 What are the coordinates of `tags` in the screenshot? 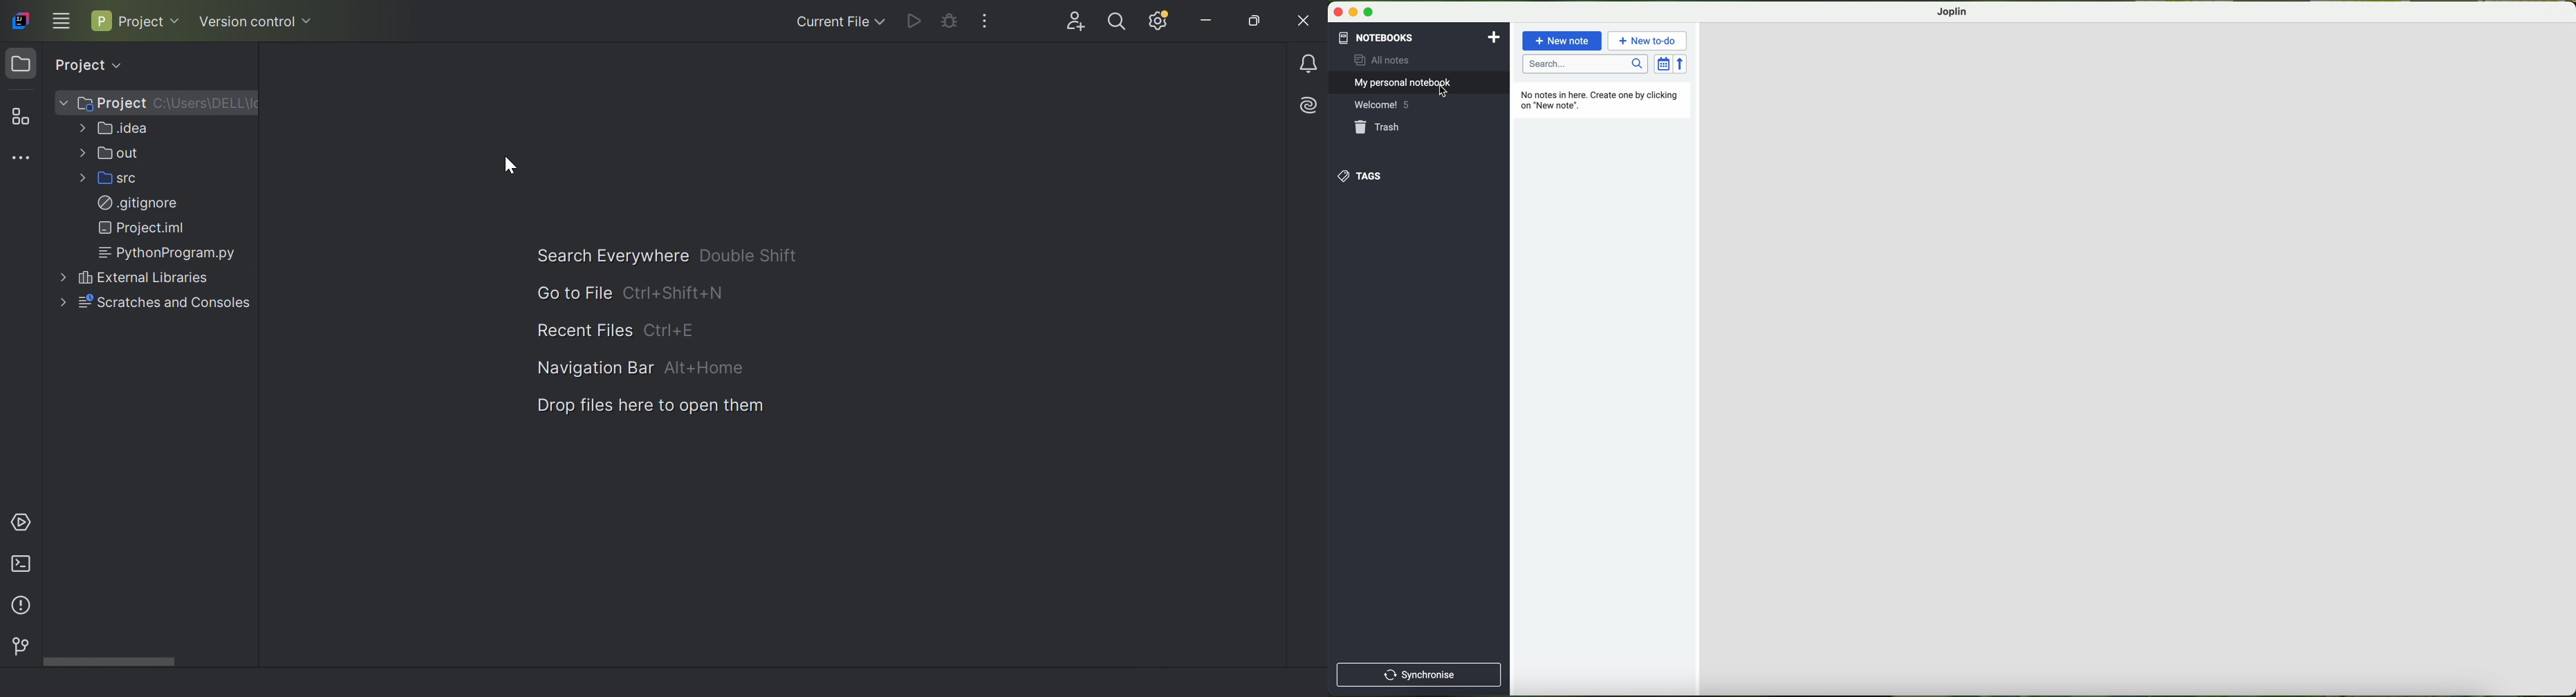 It's located at (1359, 175).